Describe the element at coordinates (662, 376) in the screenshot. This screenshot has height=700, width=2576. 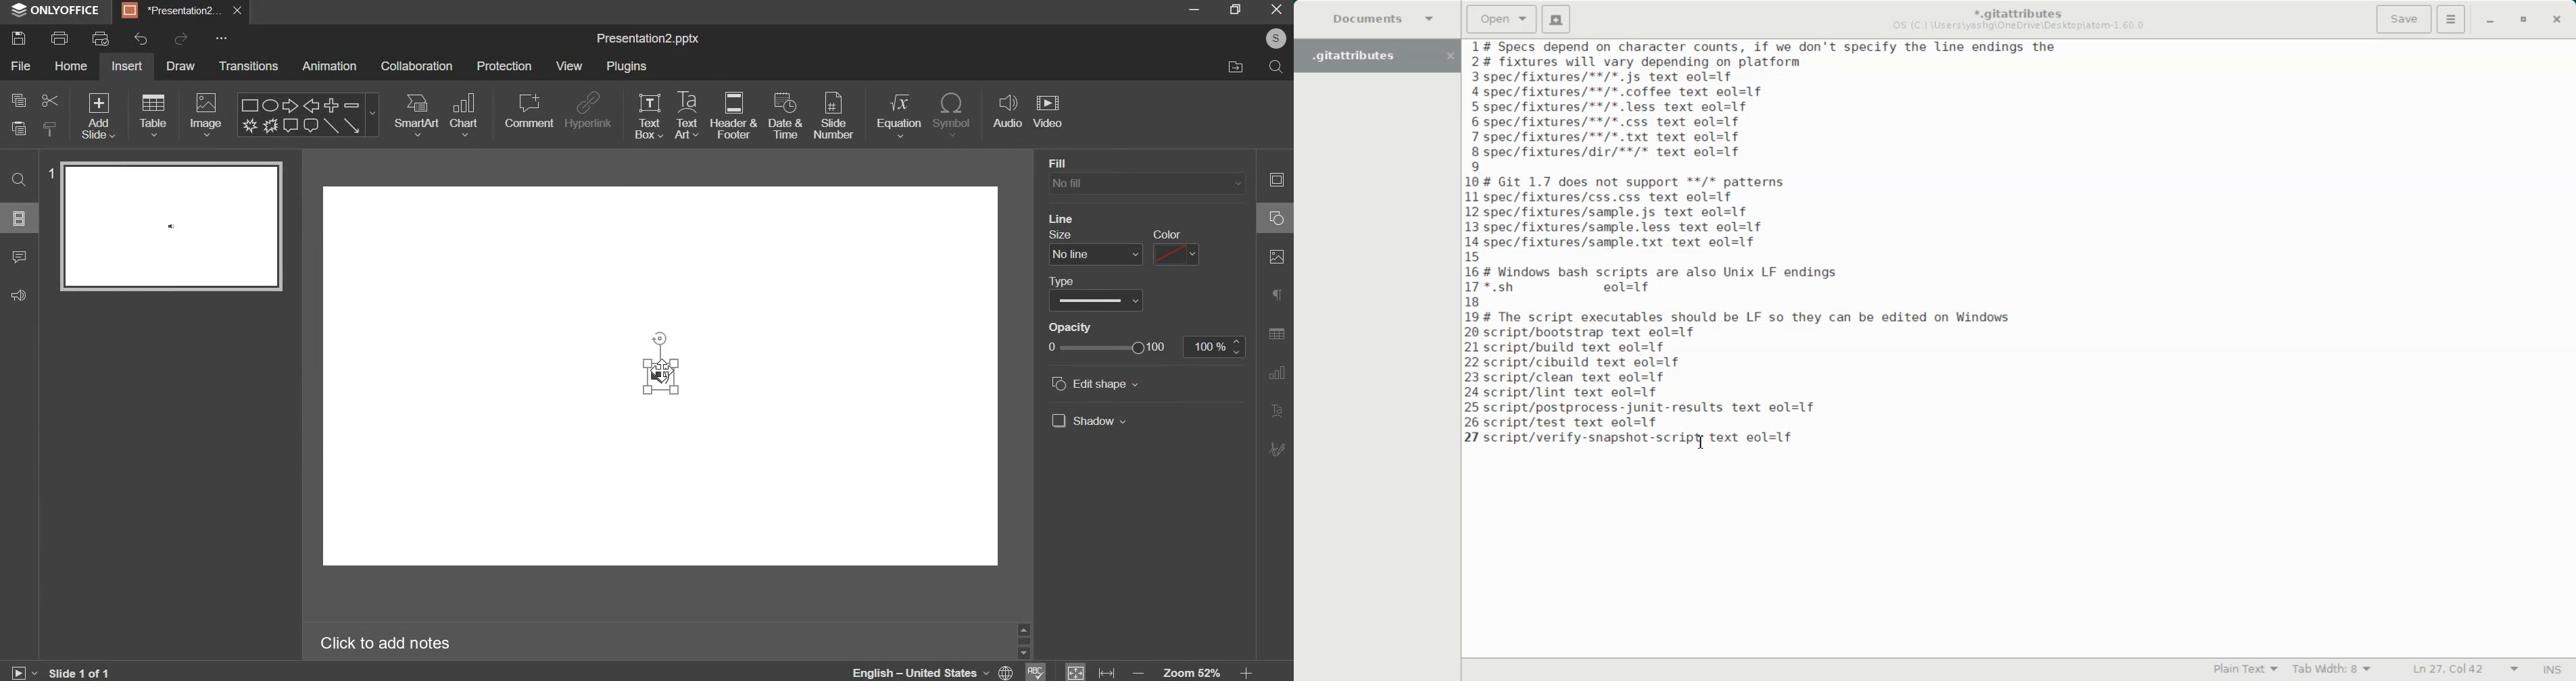
I see `audio ` at that location.